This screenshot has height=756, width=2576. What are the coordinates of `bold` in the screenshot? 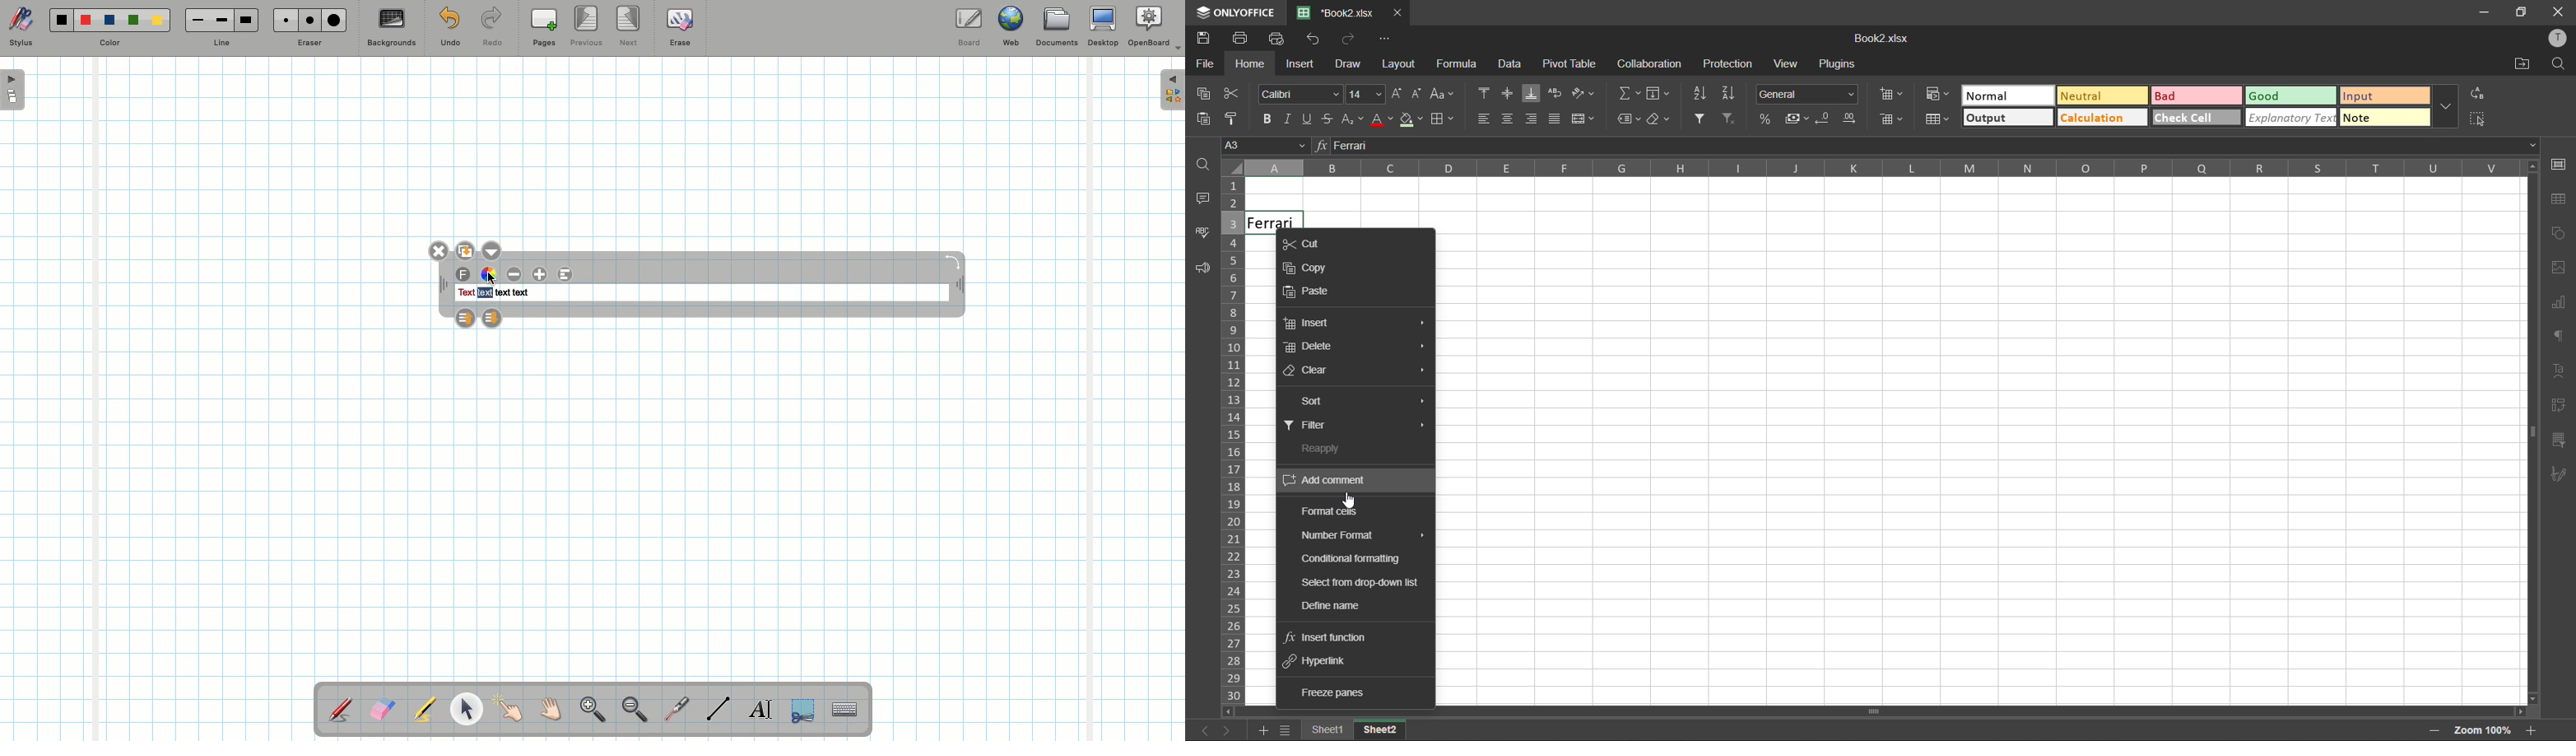 It's located at (1266, 120).